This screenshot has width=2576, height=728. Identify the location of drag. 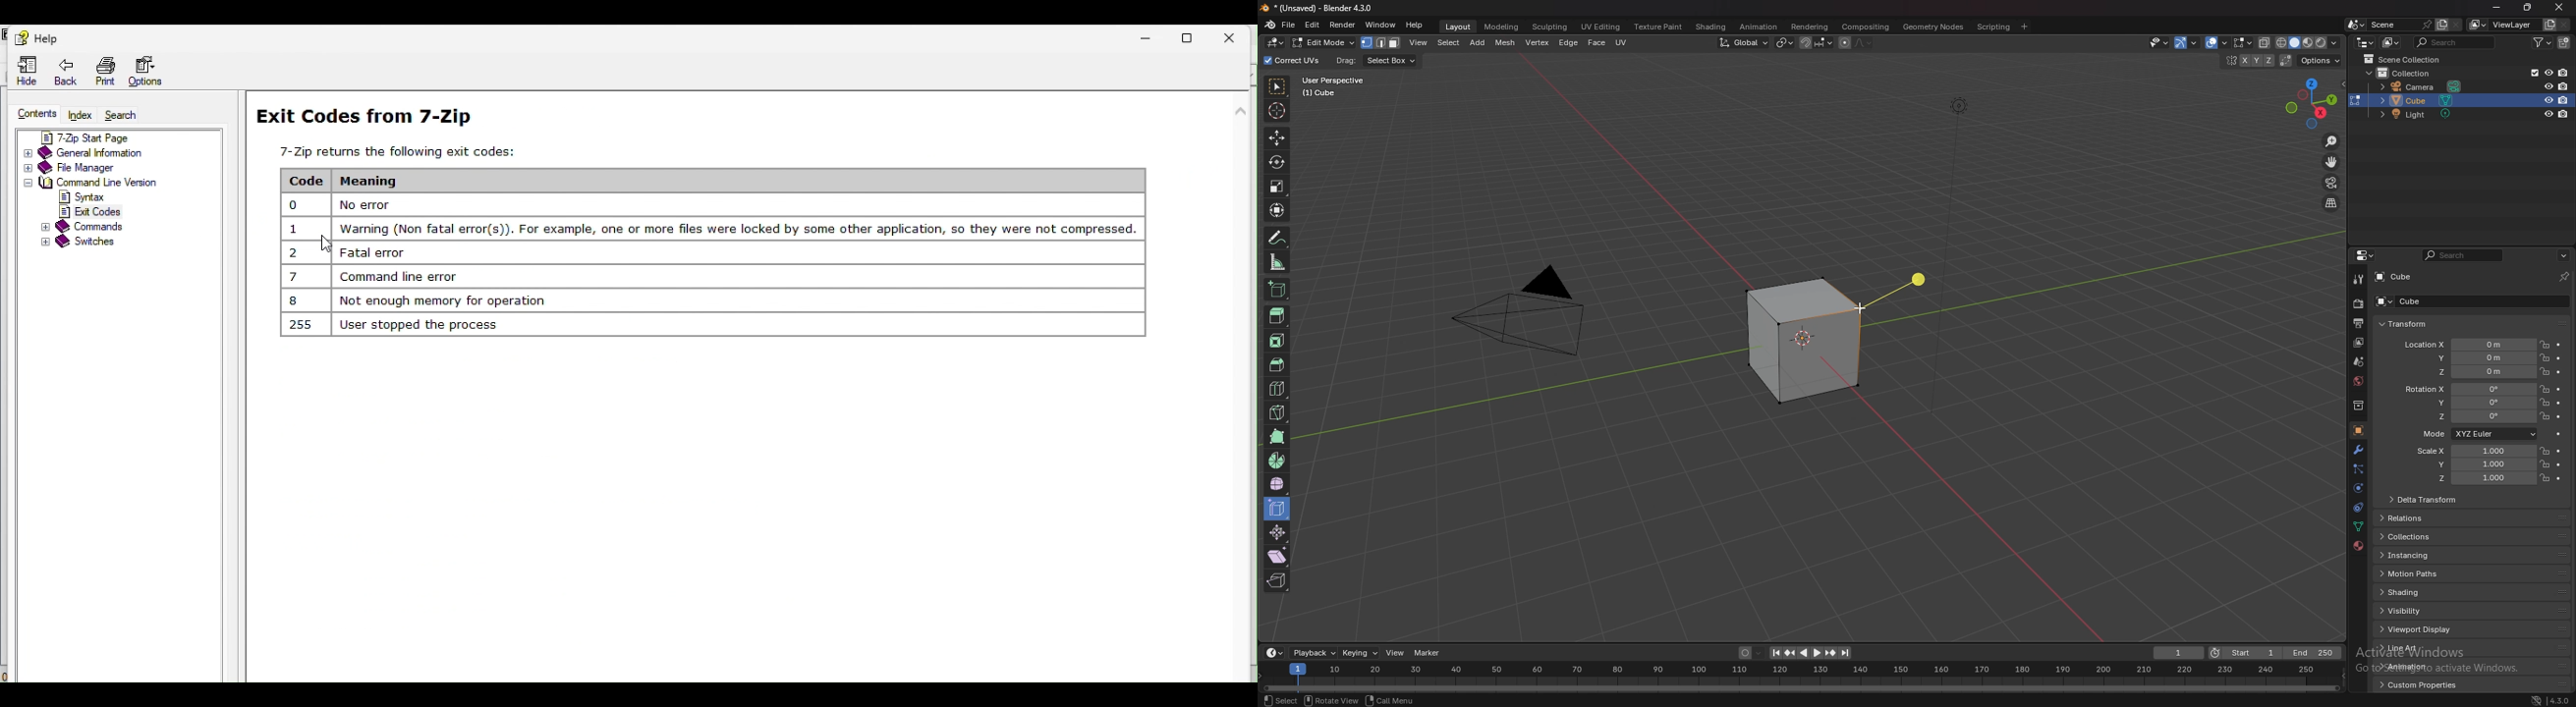
(1345, 60).